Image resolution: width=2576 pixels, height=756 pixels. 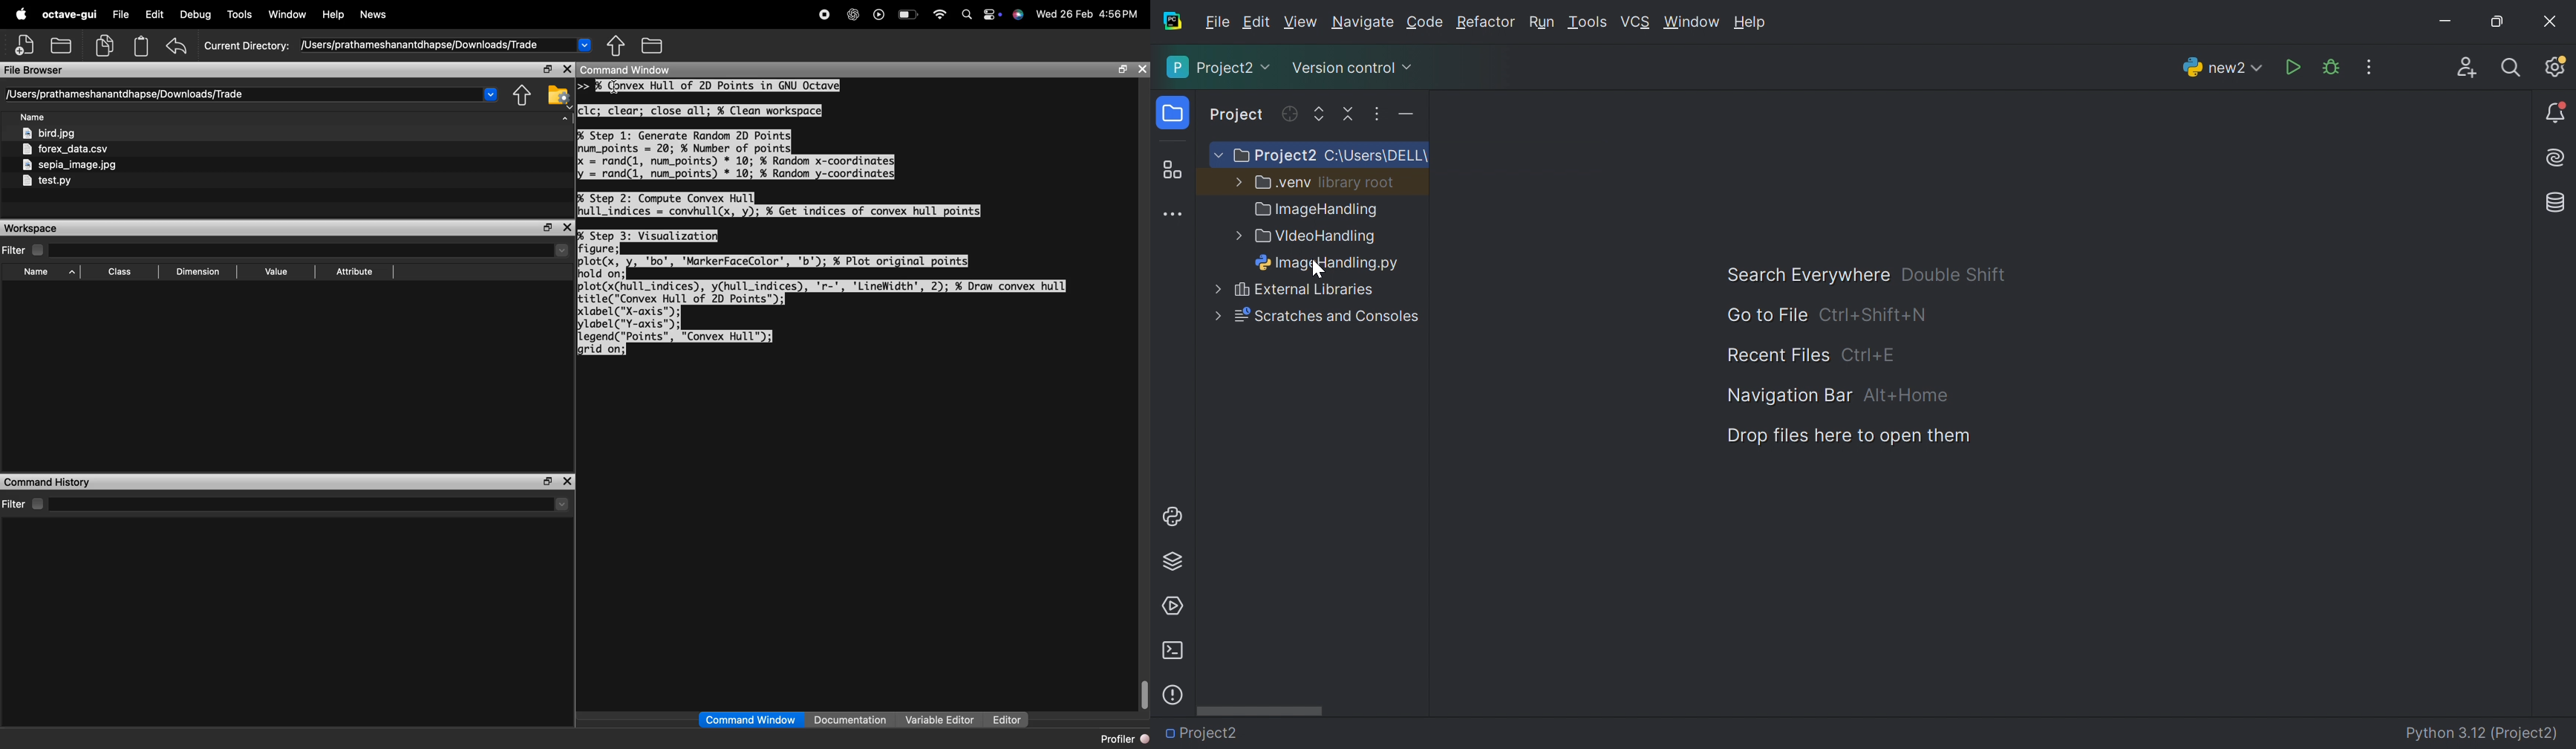 I want to click on wifi, so click(x=940, y=15).